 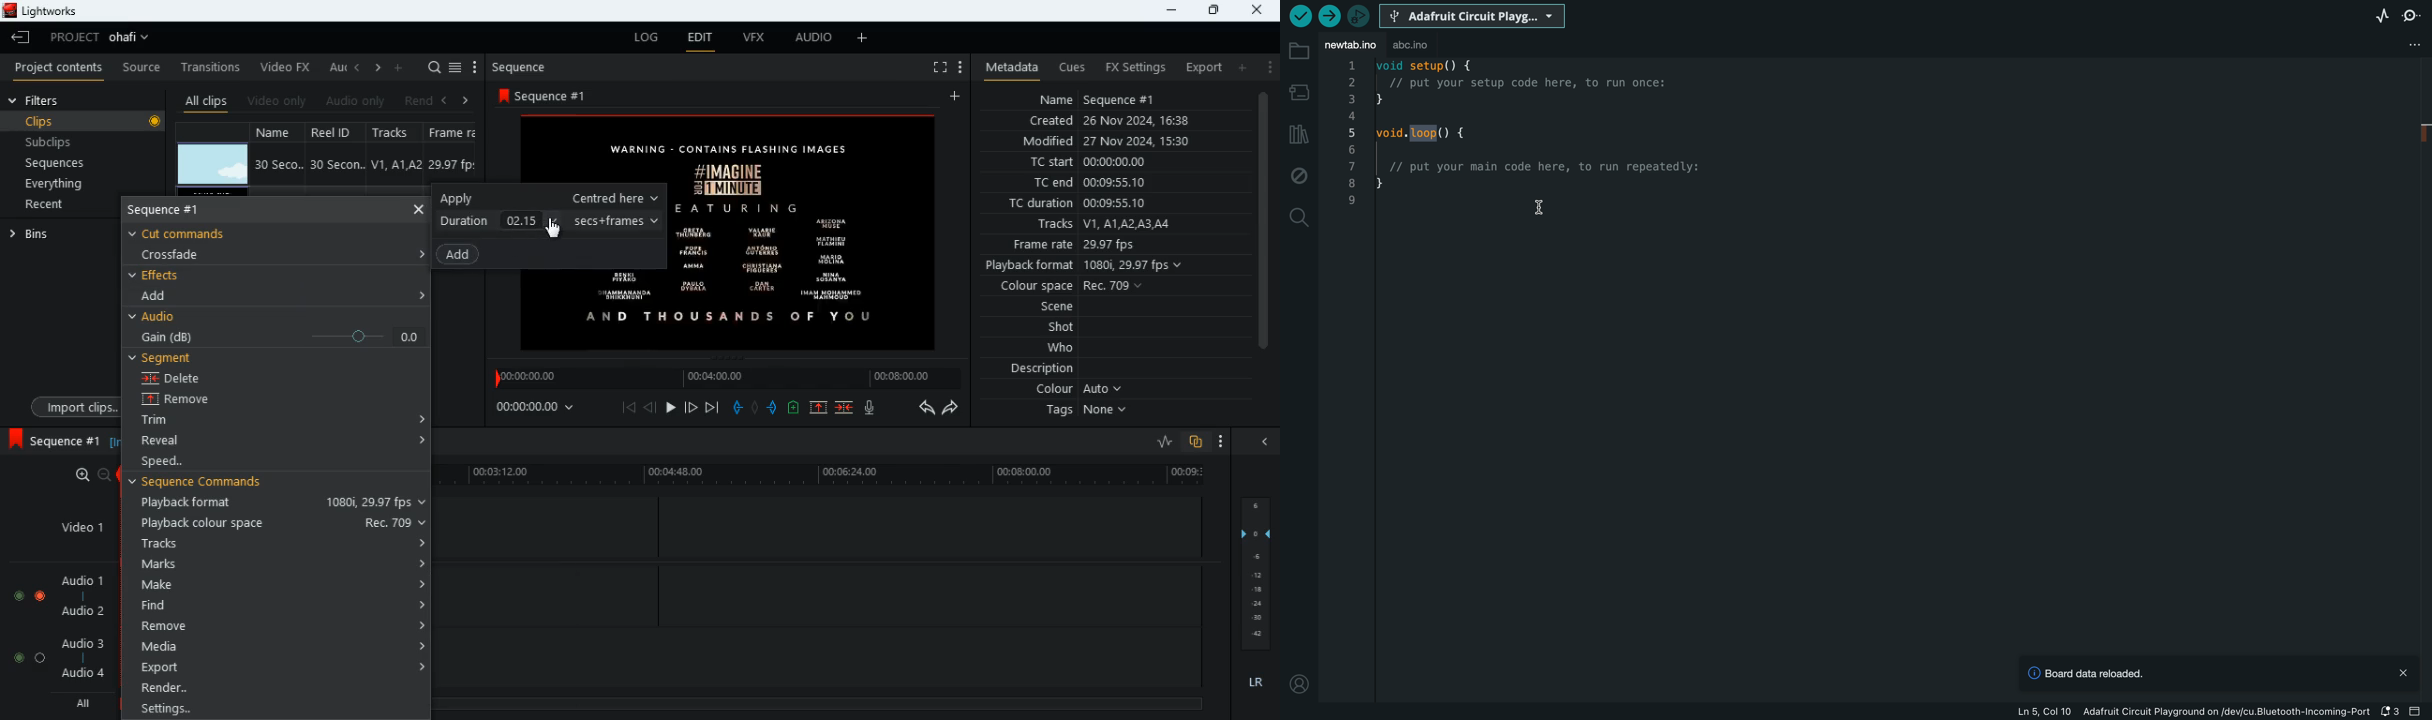 I want to click on export, so click(x=281, y=667).